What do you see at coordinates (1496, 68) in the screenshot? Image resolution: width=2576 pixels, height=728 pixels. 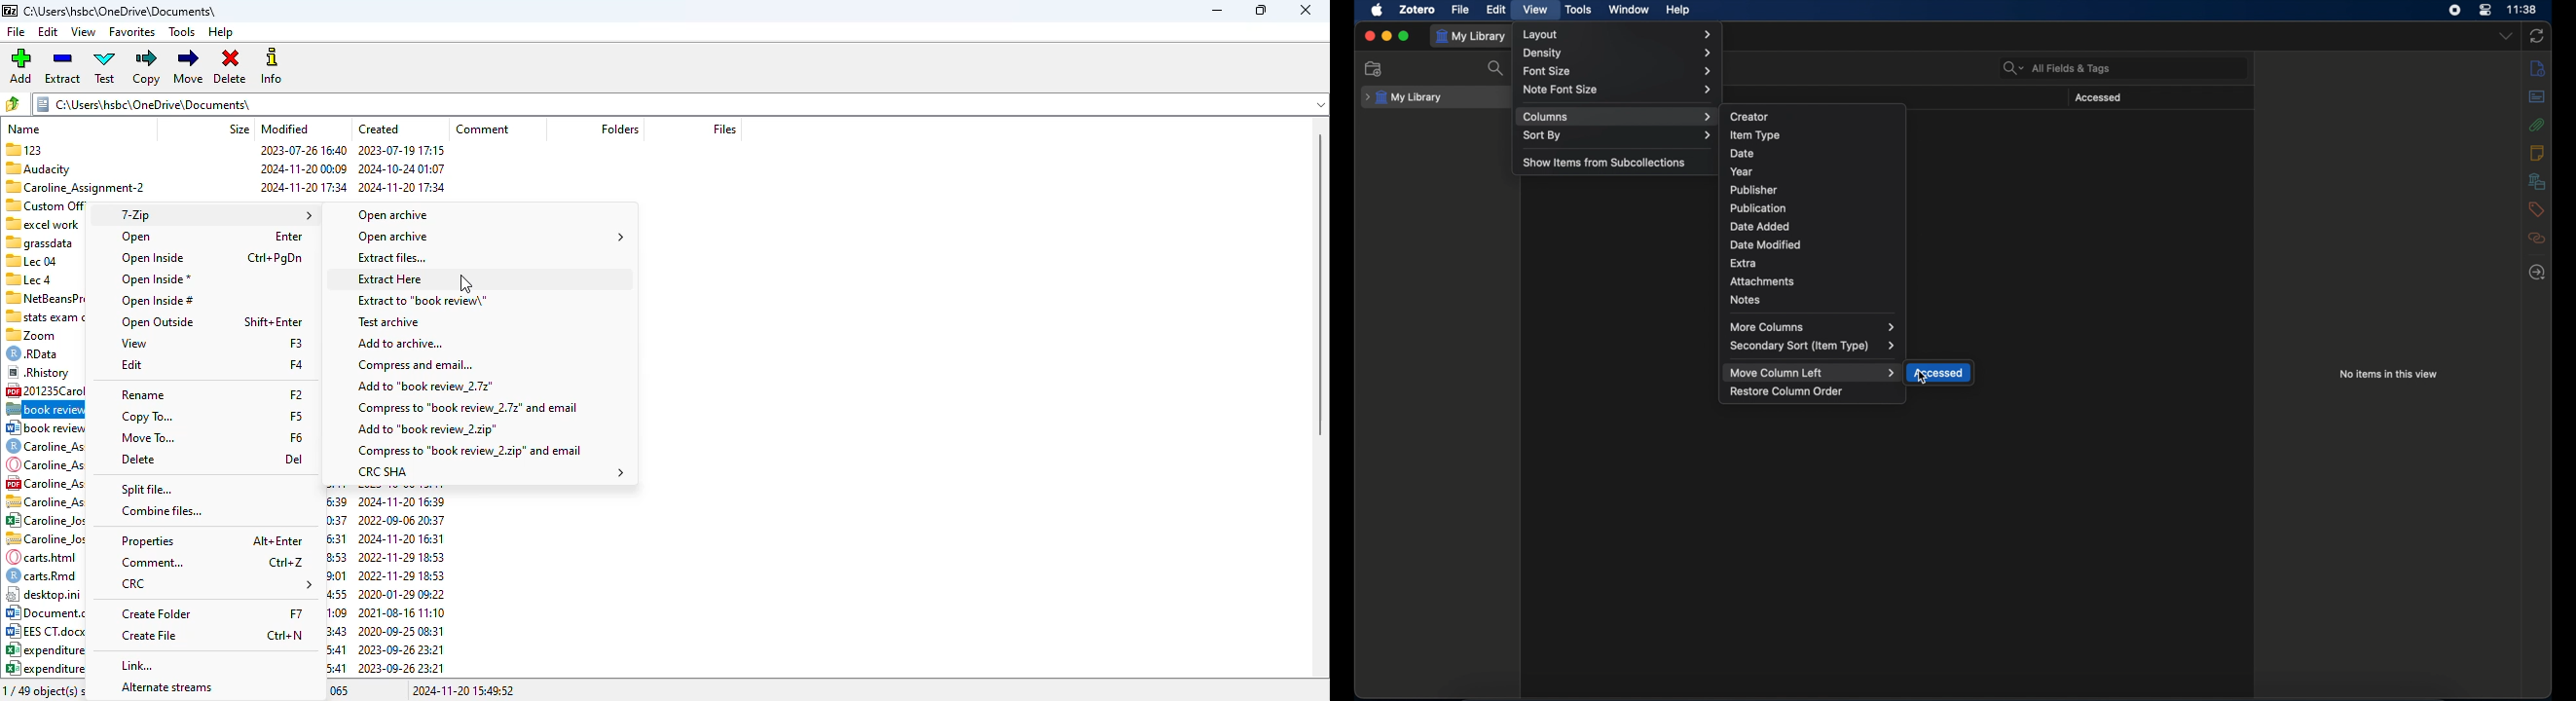 I see `search` at bounding box center [1496, 68].